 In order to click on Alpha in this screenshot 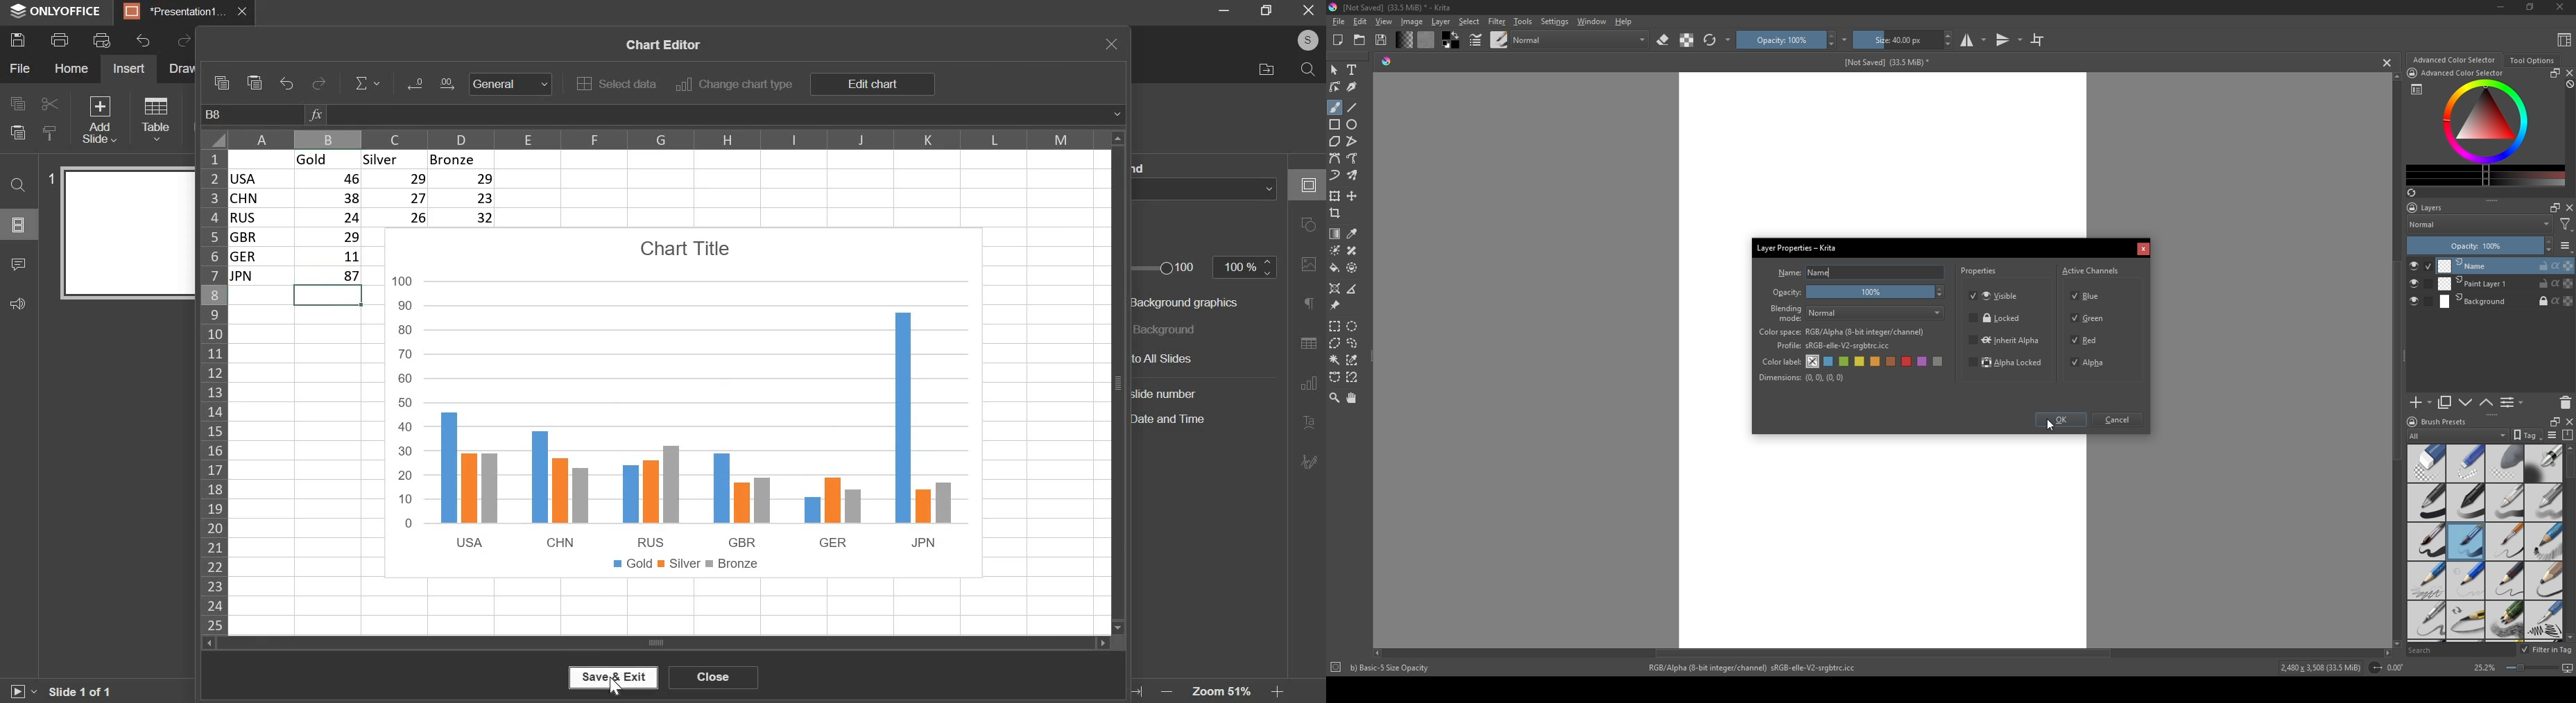, I will do `click(2091, 363)`.